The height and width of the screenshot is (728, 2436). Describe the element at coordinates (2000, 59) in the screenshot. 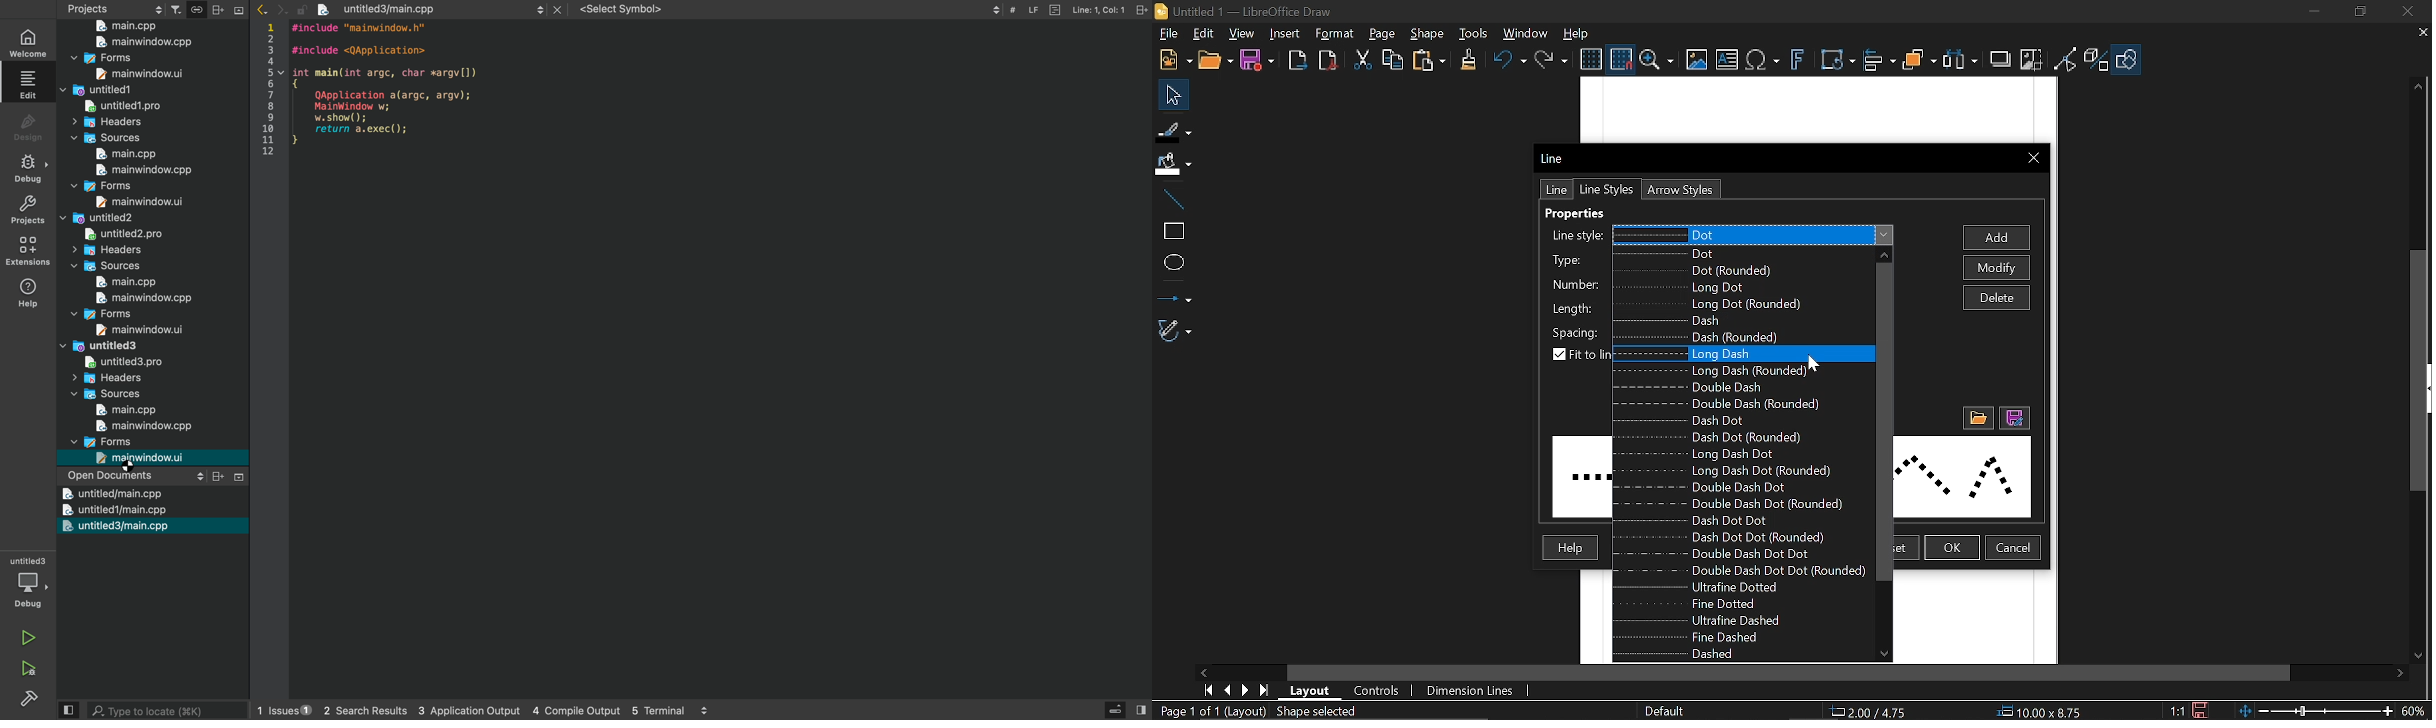

I see `Shadow` at that location.